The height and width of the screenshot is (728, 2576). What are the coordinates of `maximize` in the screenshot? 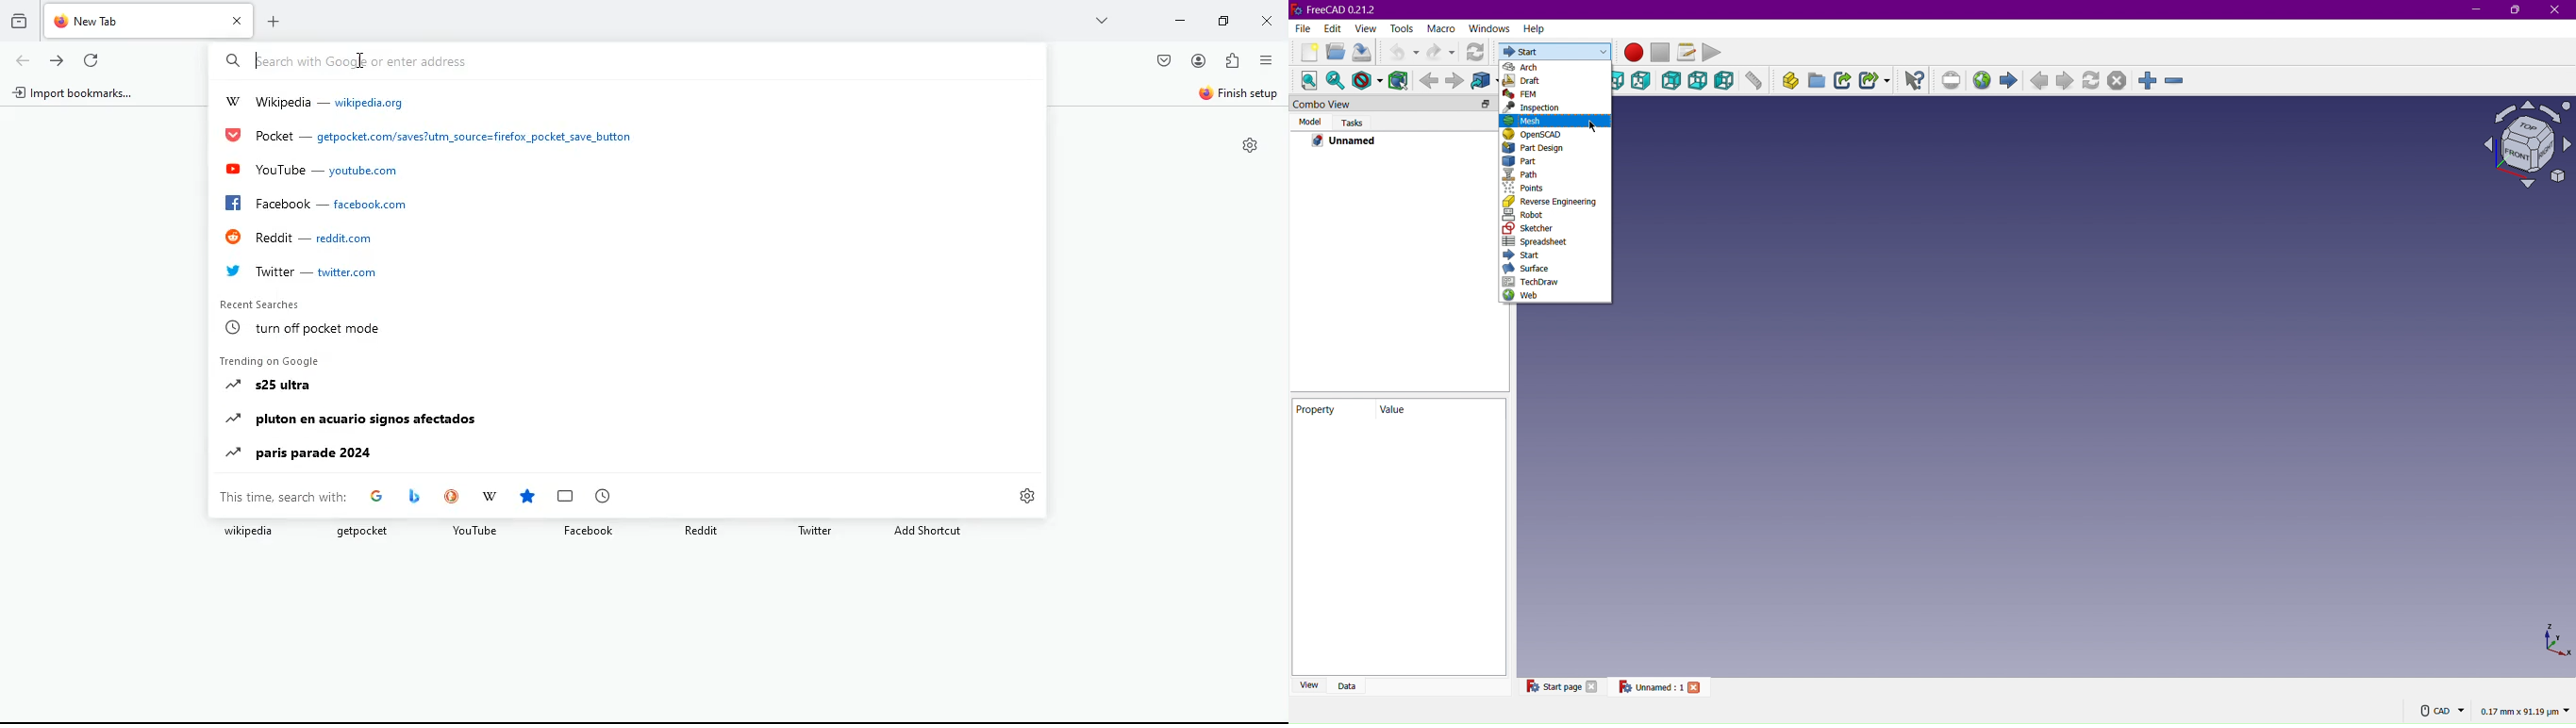 It's located at (1220, 22).